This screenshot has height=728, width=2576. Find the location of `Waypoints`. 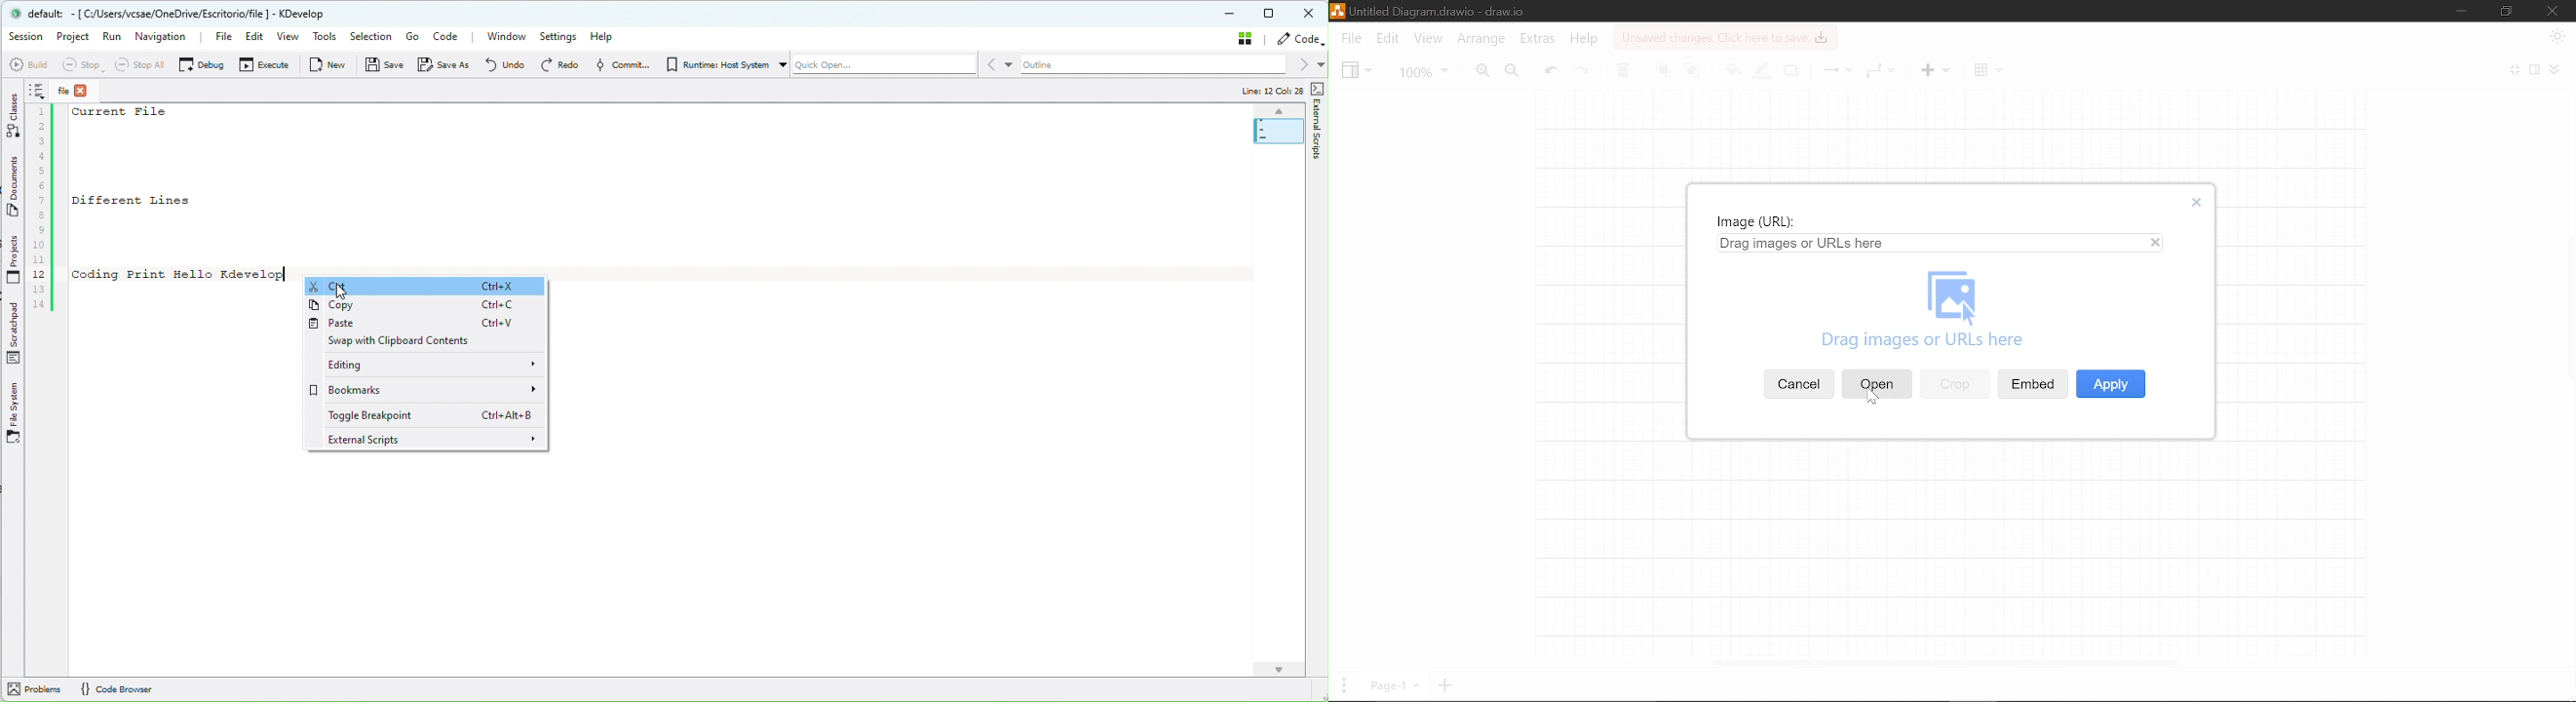

Waypoints is located at coordinates (1879, 72).